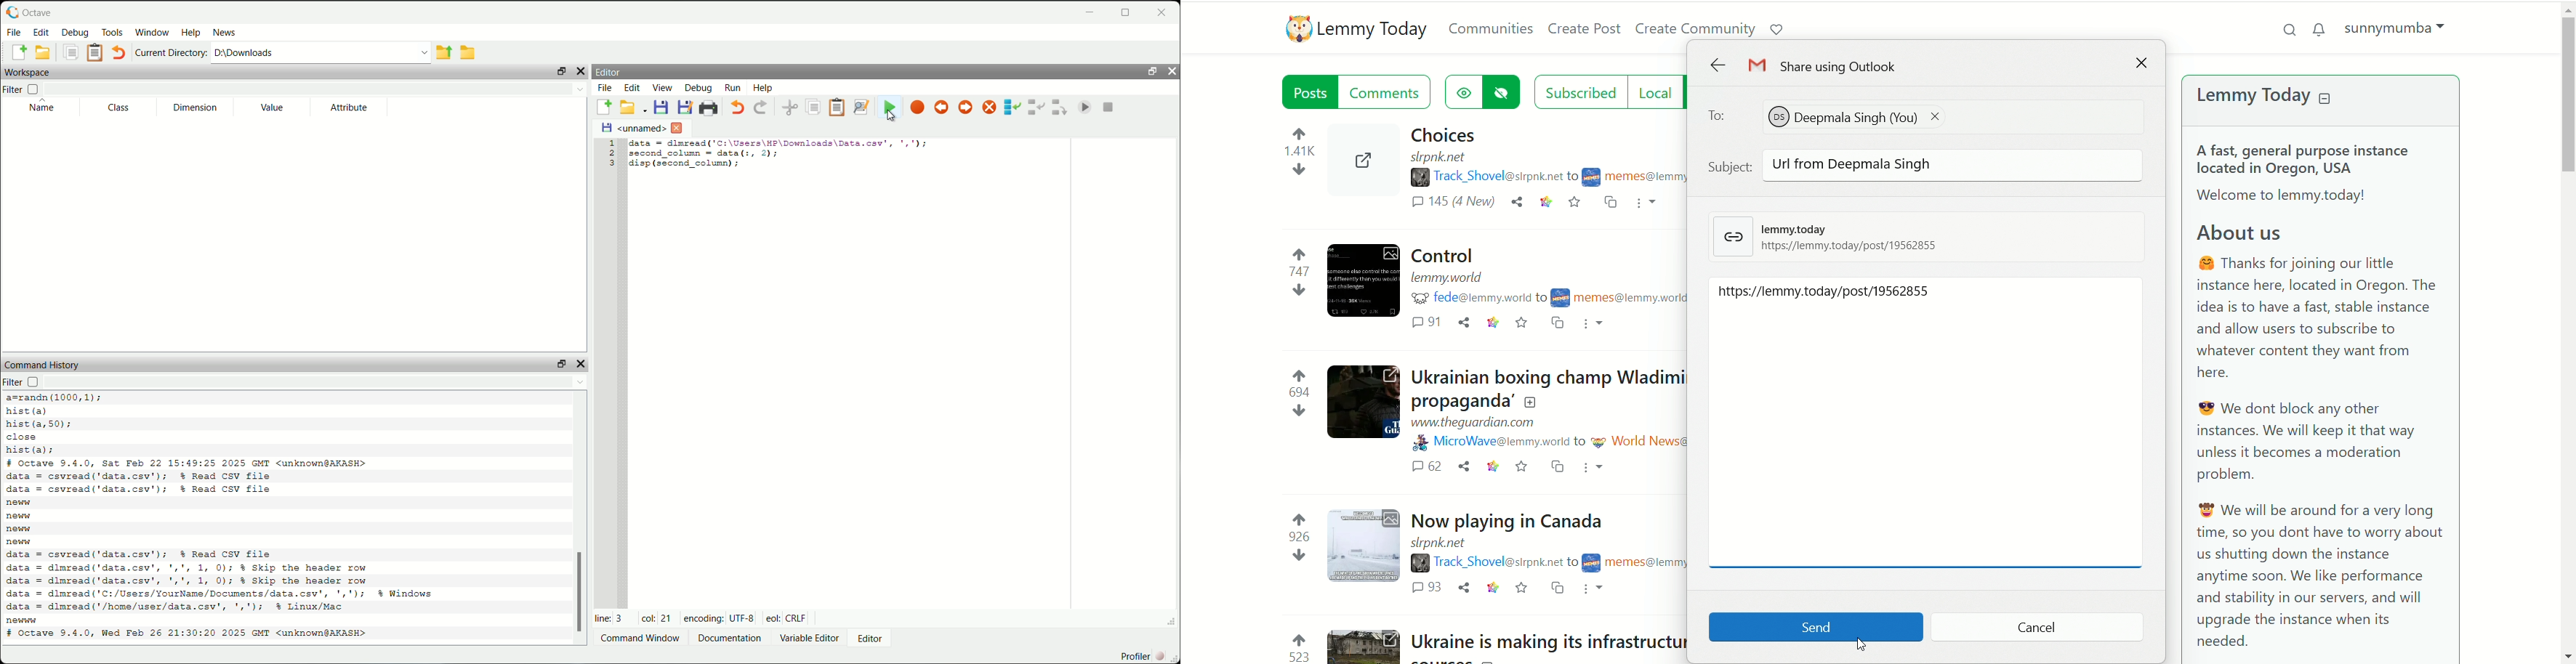 The height and width of the screenshot is (672, 2576). What do you see at coordinates (892, 117) in the screenshot?
I see `cursor` at bounding box center [892, 117].